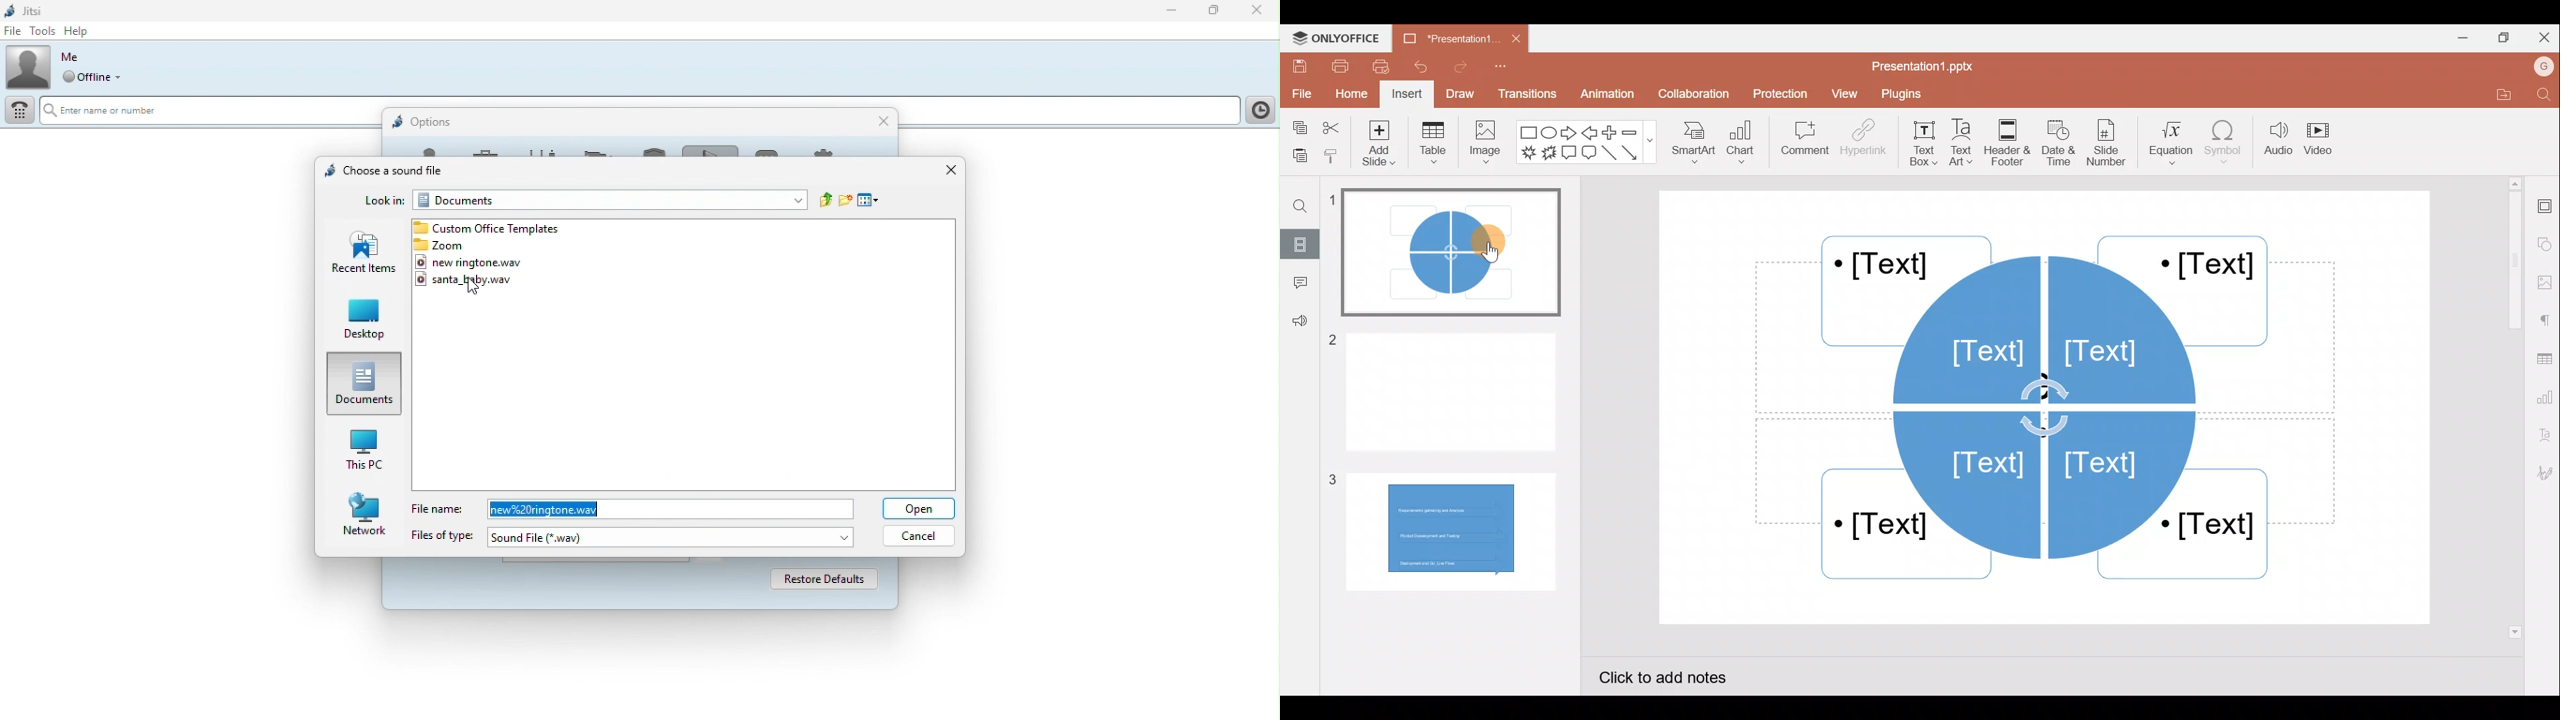  I want to click on Click to add notes, so click(1675, 675).